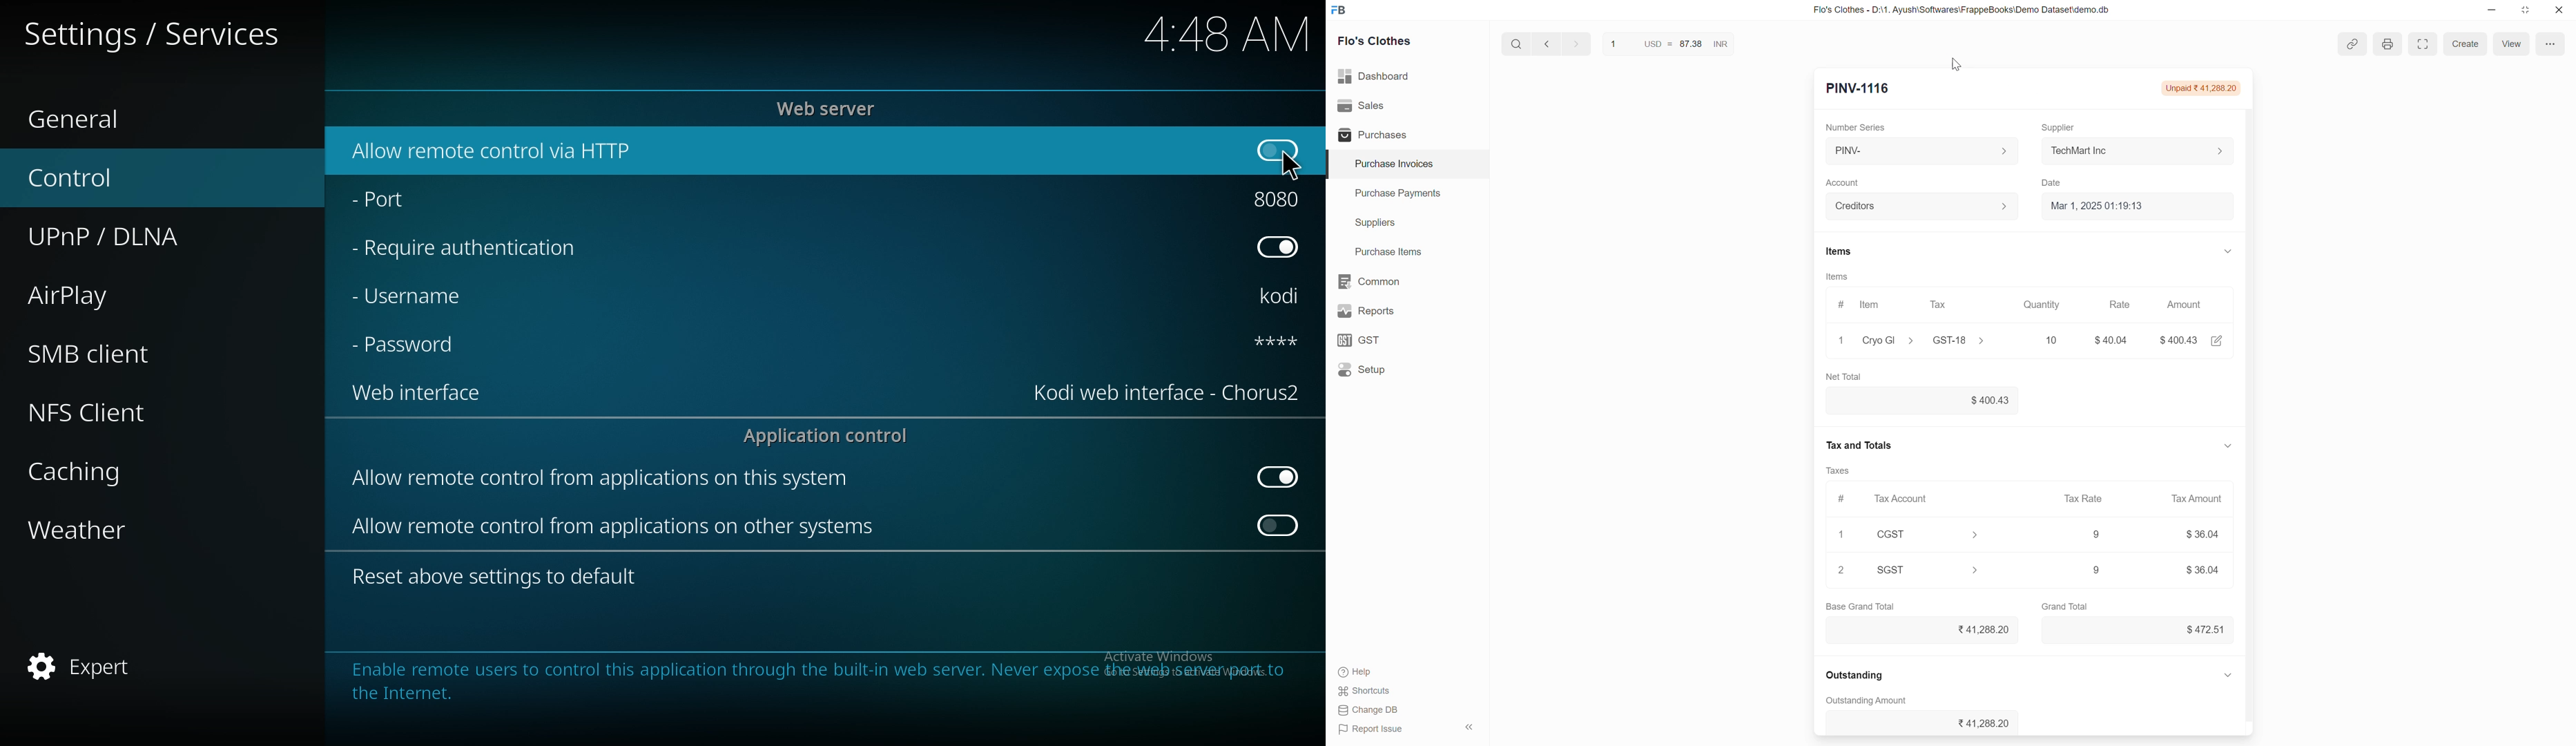 This screenshot has height=756, width=2576. Describe the element at coordinates (1931, 400) in the screenshot. I see `$400.43` at that location.